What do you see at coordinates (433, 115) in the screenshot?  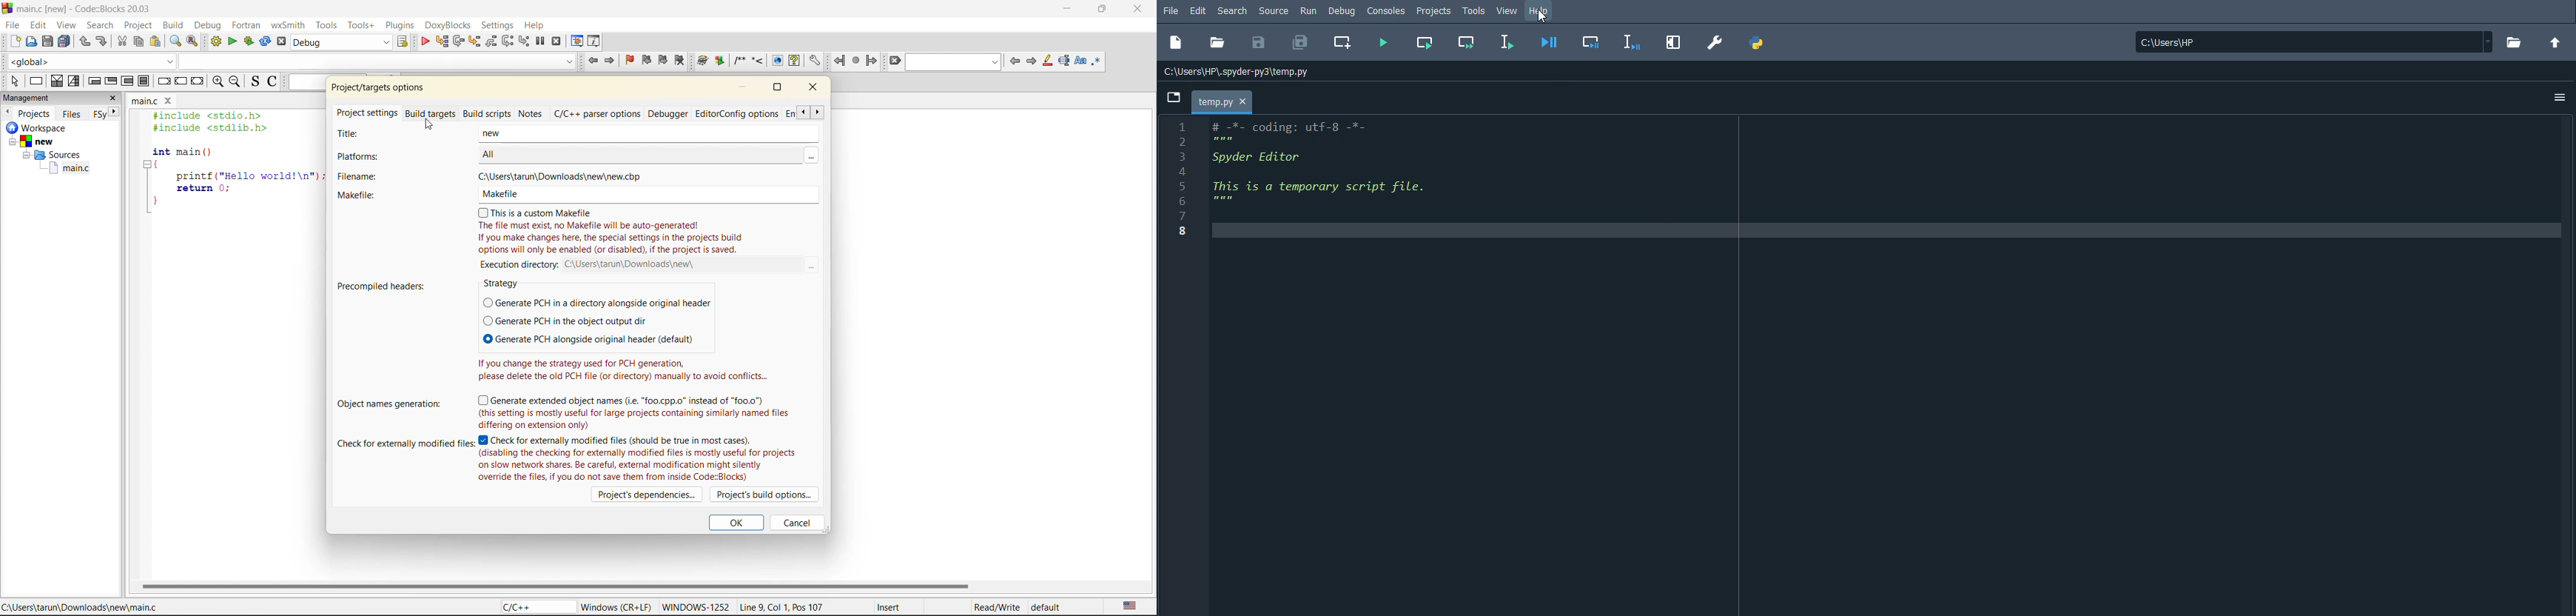 I see `build targets` at bounding box center [433, 115].